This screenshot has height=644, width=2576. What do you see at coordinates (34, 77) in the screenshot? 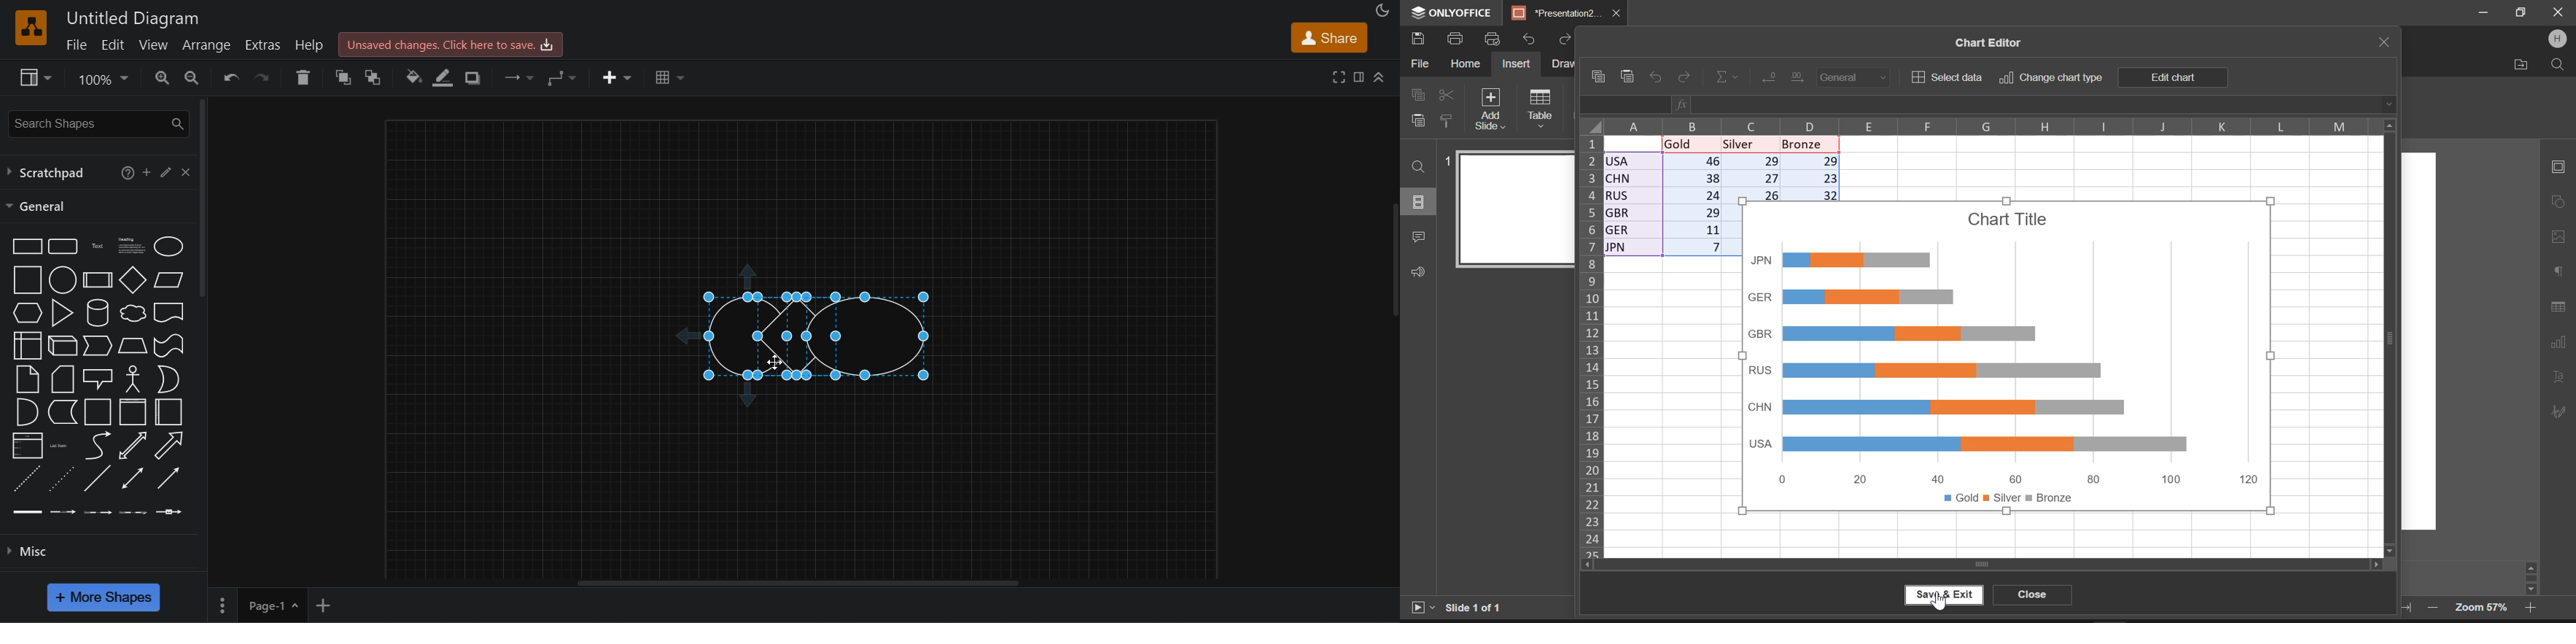
I see `view` at bounding box center [34, 77].